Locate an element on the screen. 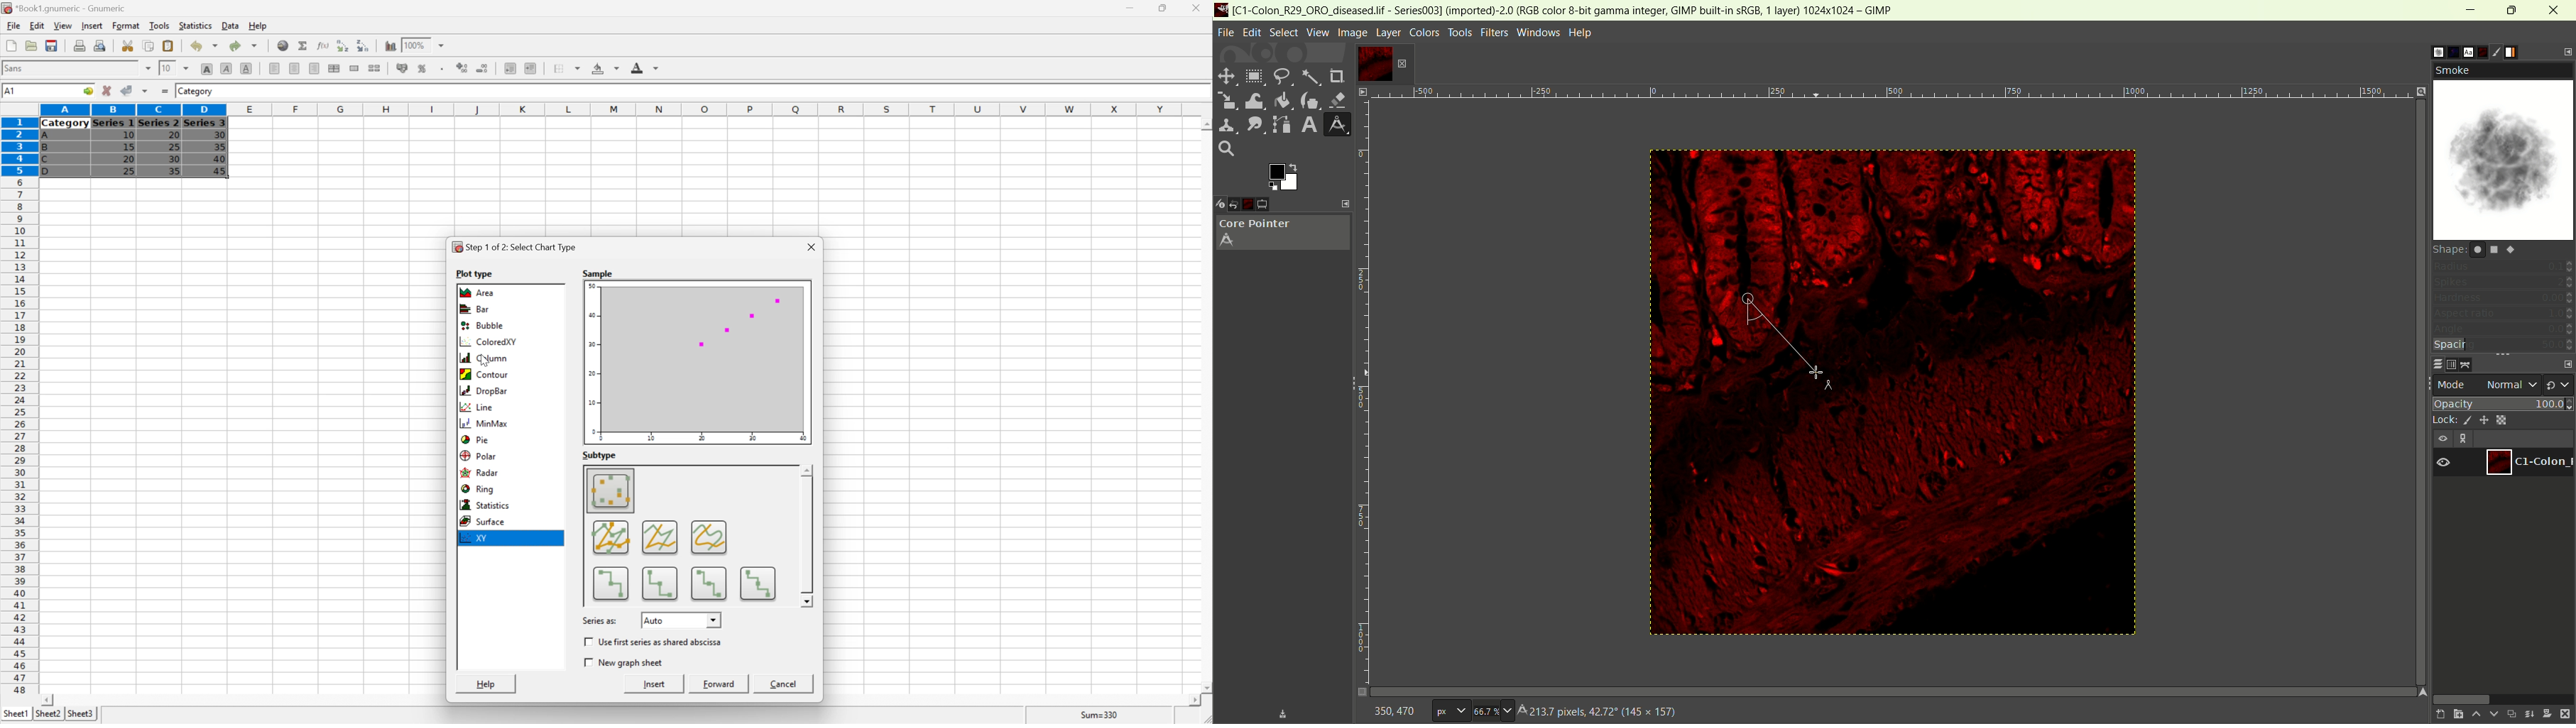  Decrease indent, and align the contents to the left is located at coordinates (510, 68).